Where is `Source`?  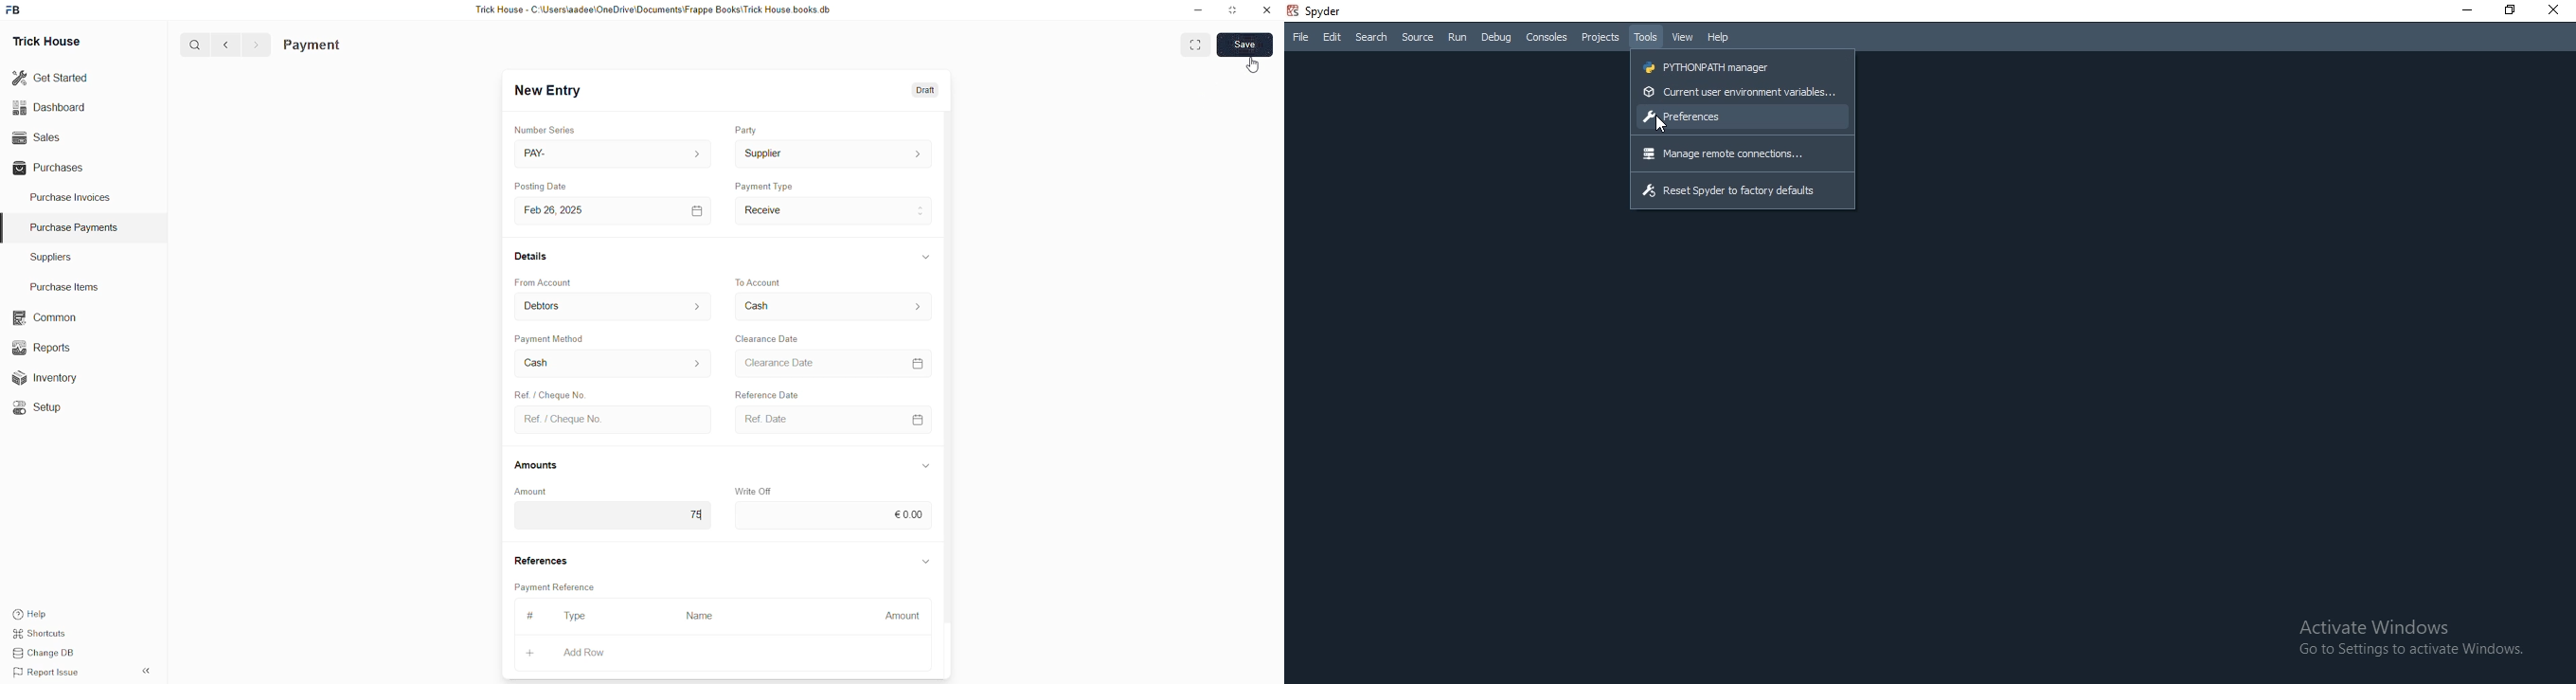 Source is located at coordinates (1417, 38).